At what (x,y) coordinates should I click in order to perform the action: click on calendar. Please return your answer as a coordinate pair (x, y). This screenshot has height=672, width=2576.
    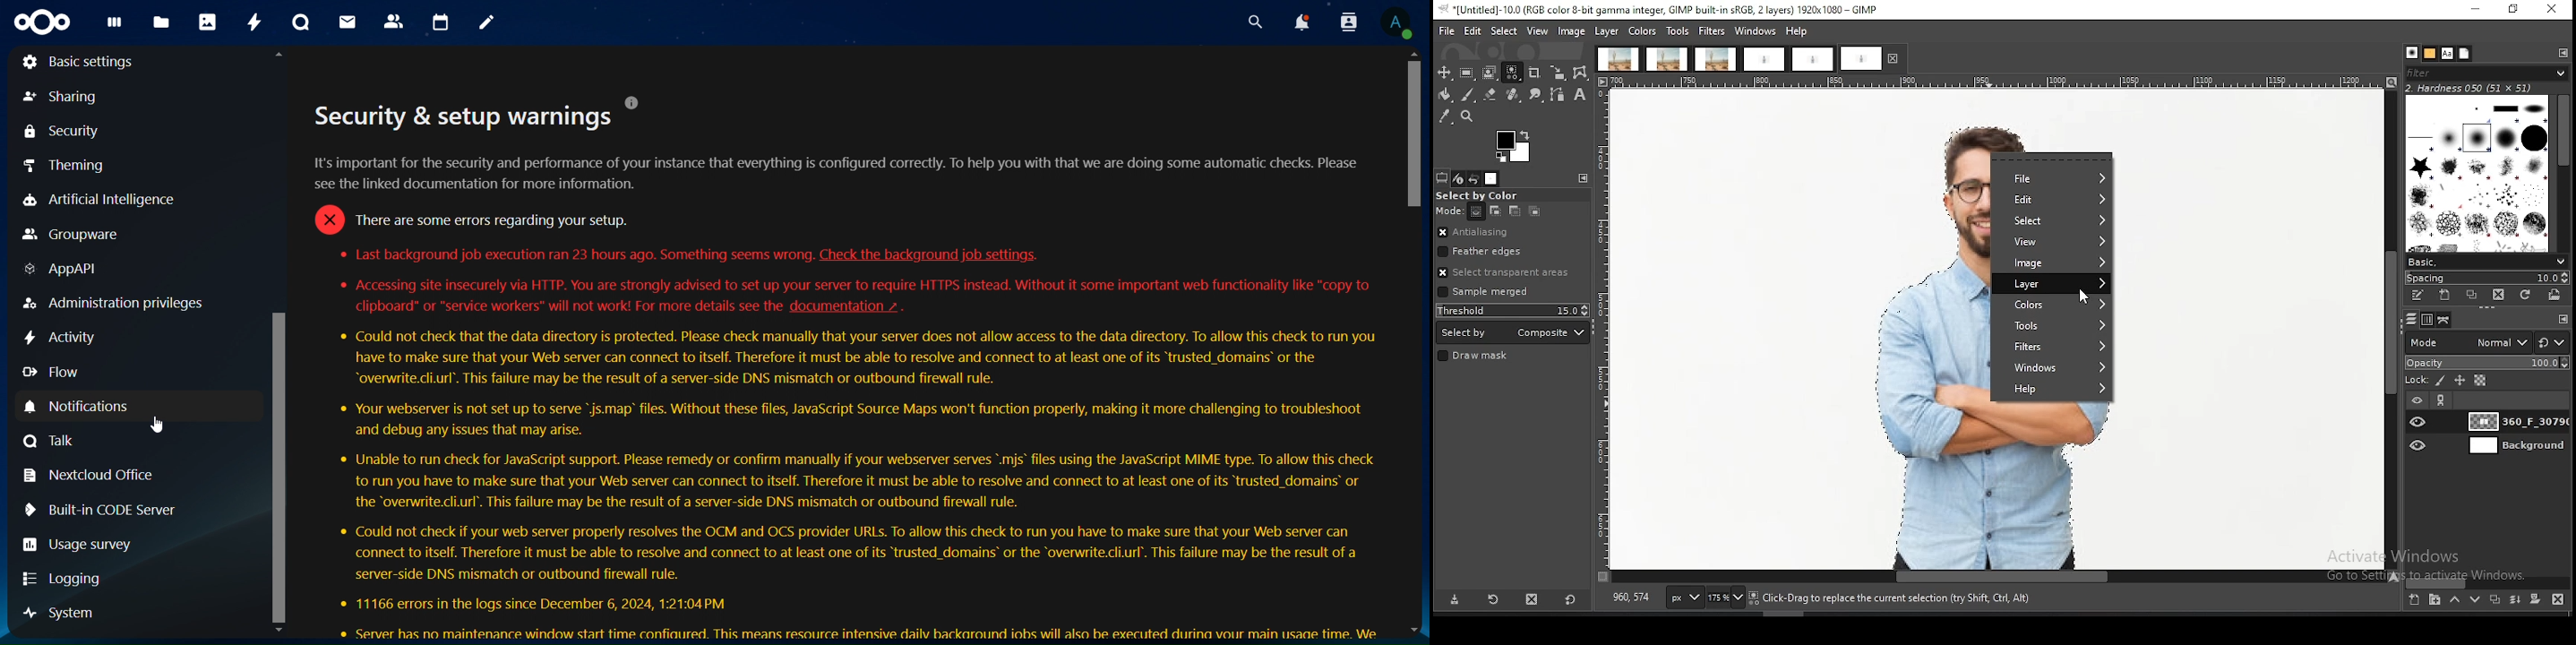
    Looking at the image, I should click on (439, 21).